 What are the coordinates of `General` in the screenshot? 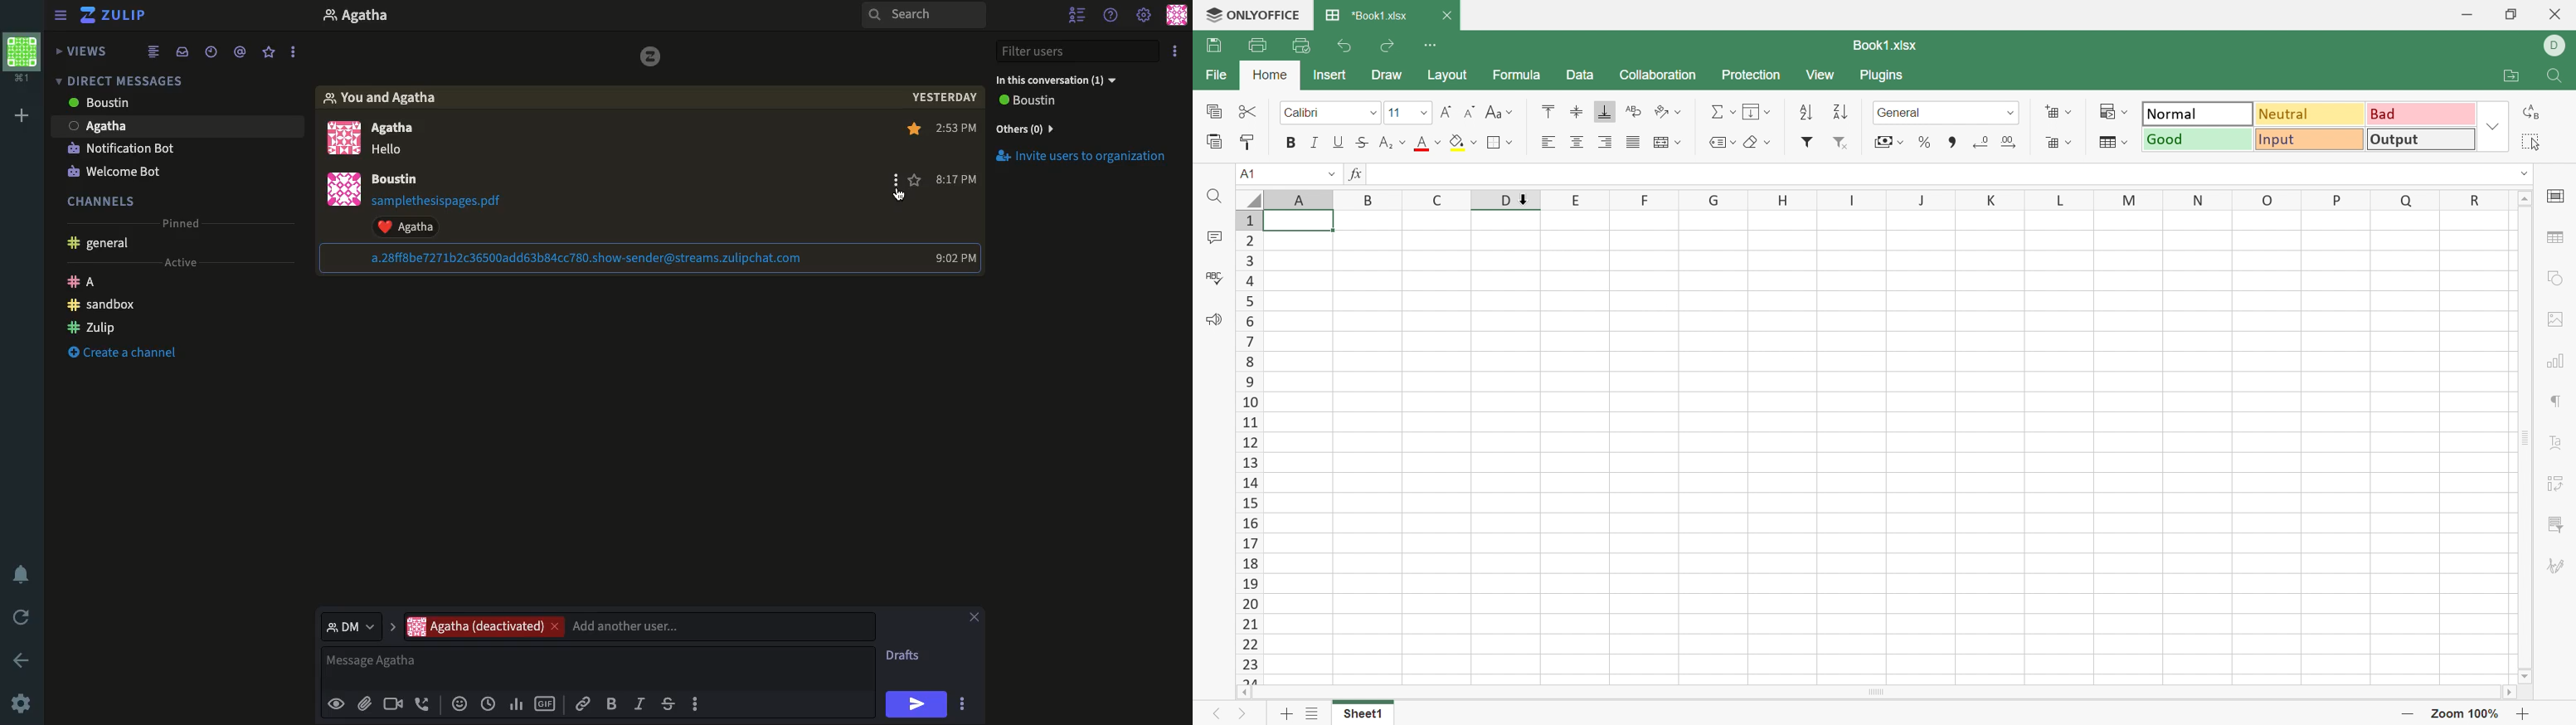 It's located at (101, 245).